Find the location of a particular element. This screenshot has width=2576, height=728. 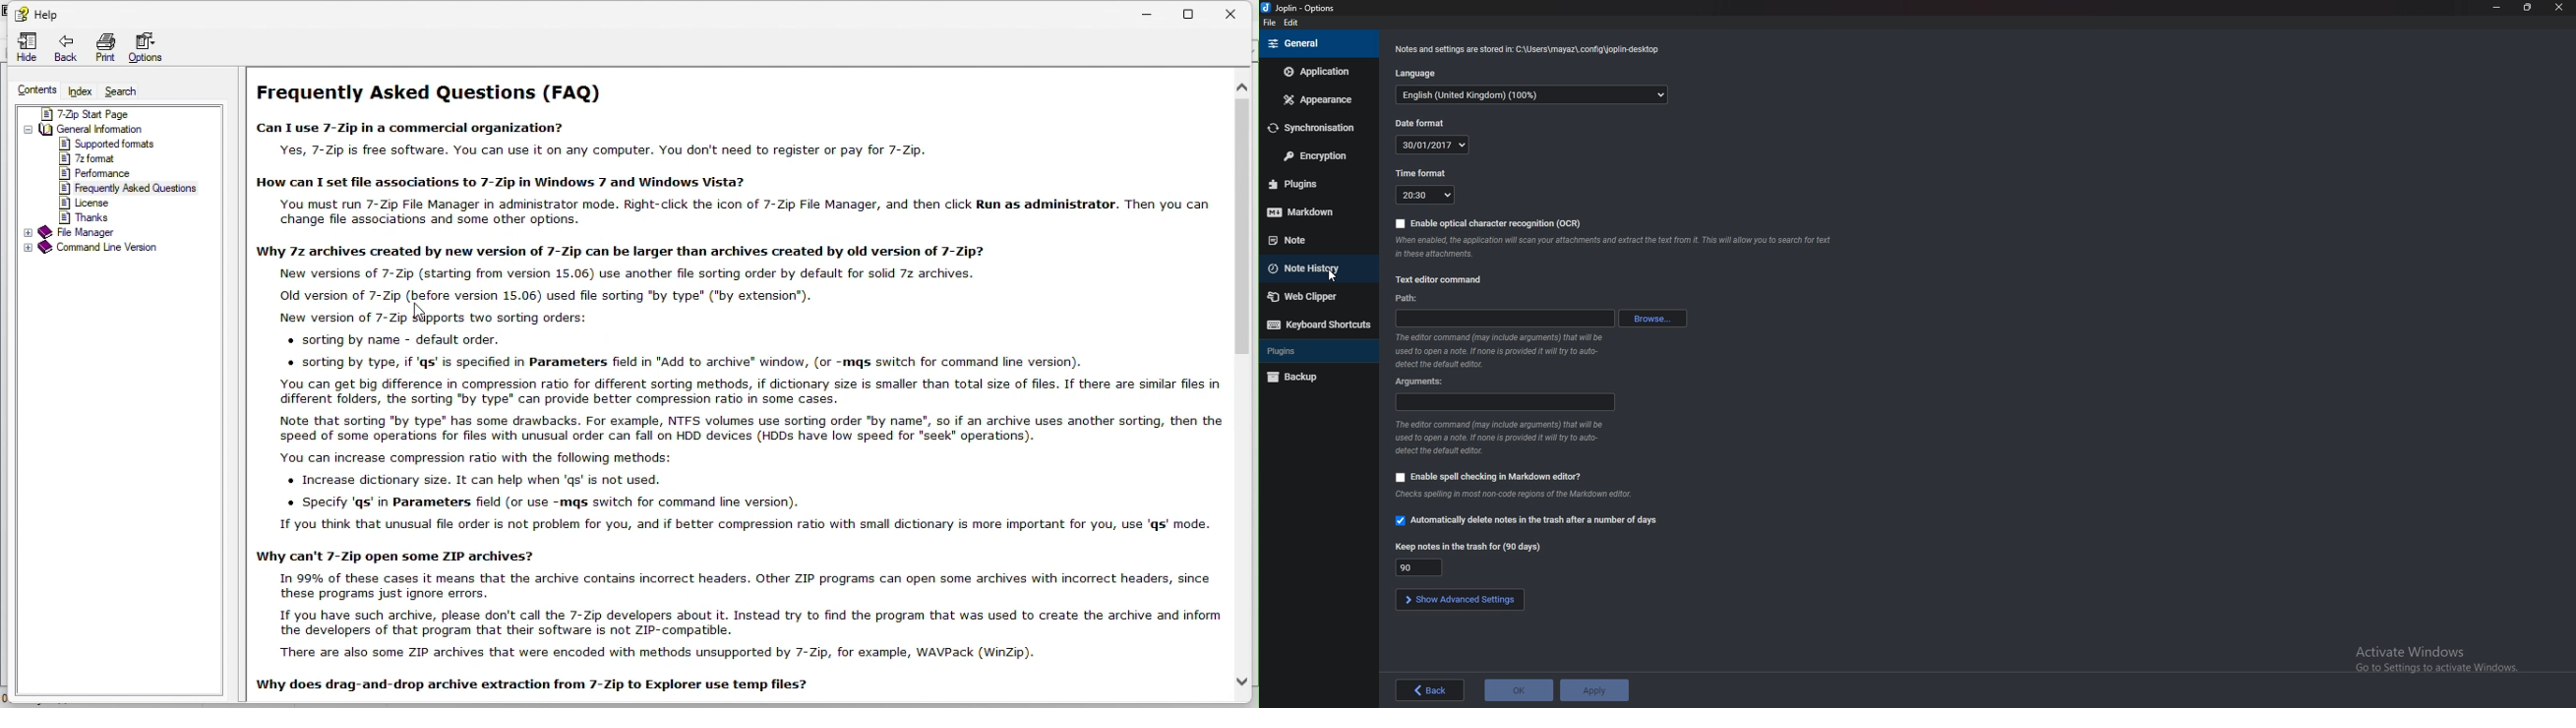

browse is located at coordinates (1654, 320).